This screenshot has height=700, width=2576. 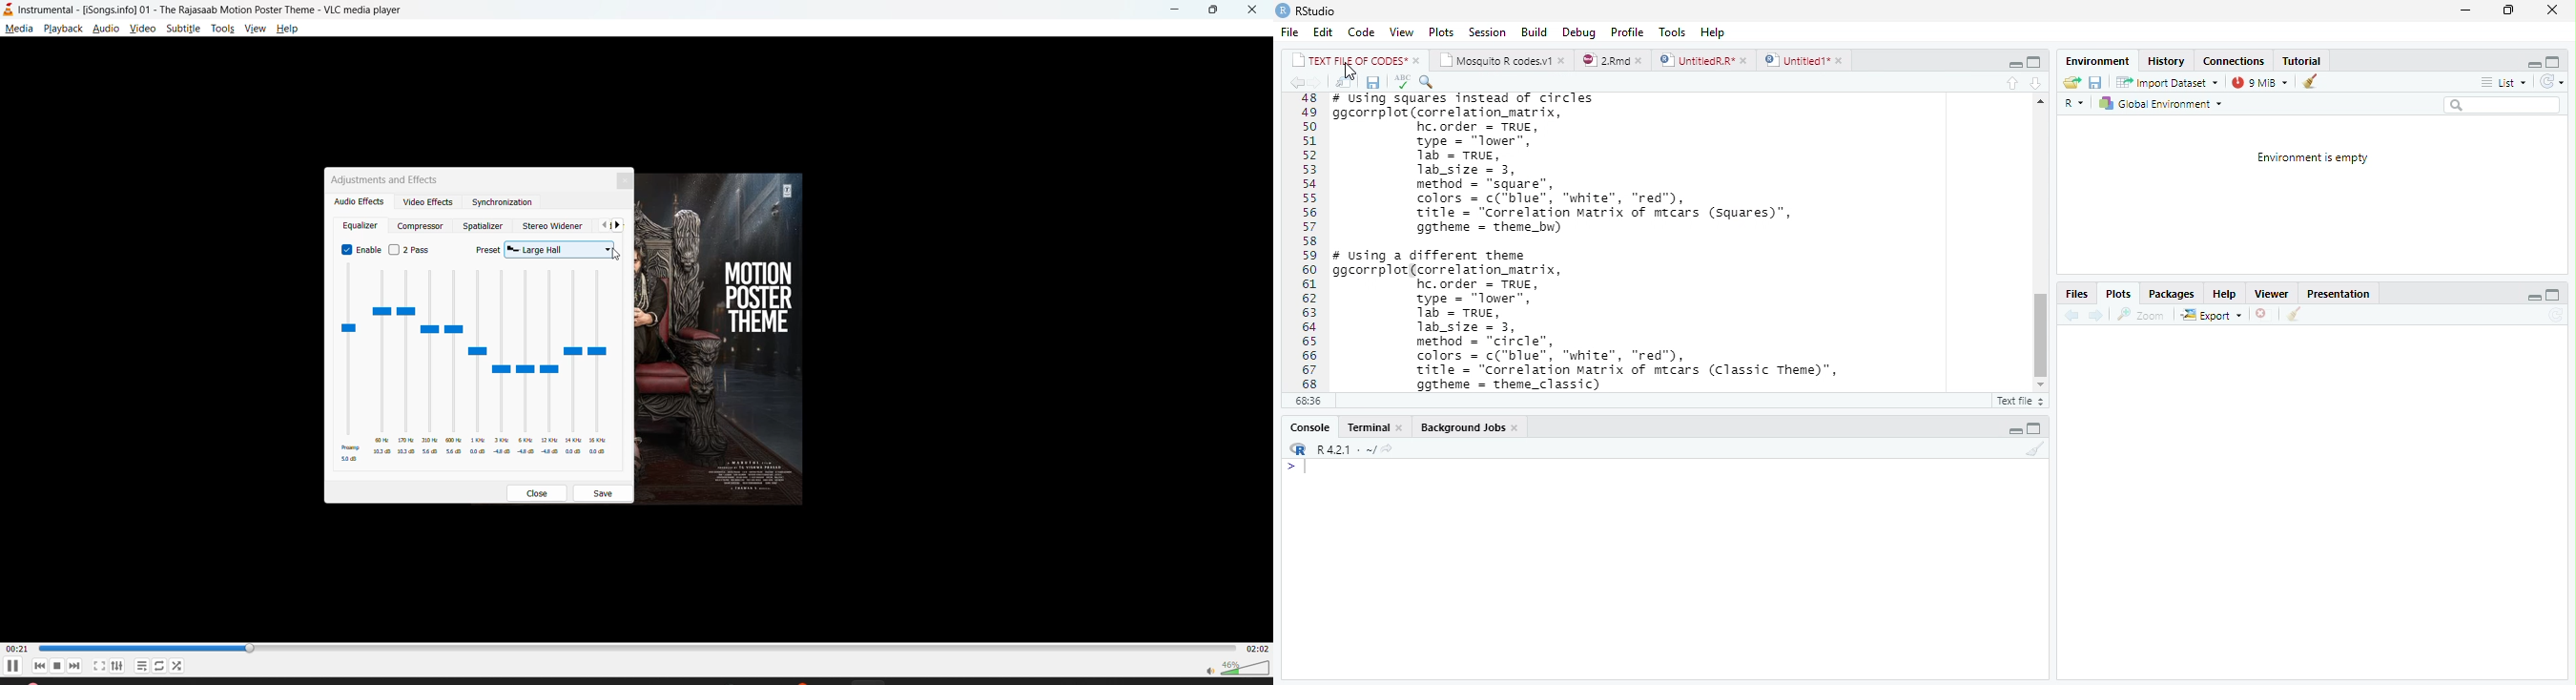 What do you see at coordinates (2096, 317) in the screenshot?
I see `go forward` at bounding box center [2096, 317].